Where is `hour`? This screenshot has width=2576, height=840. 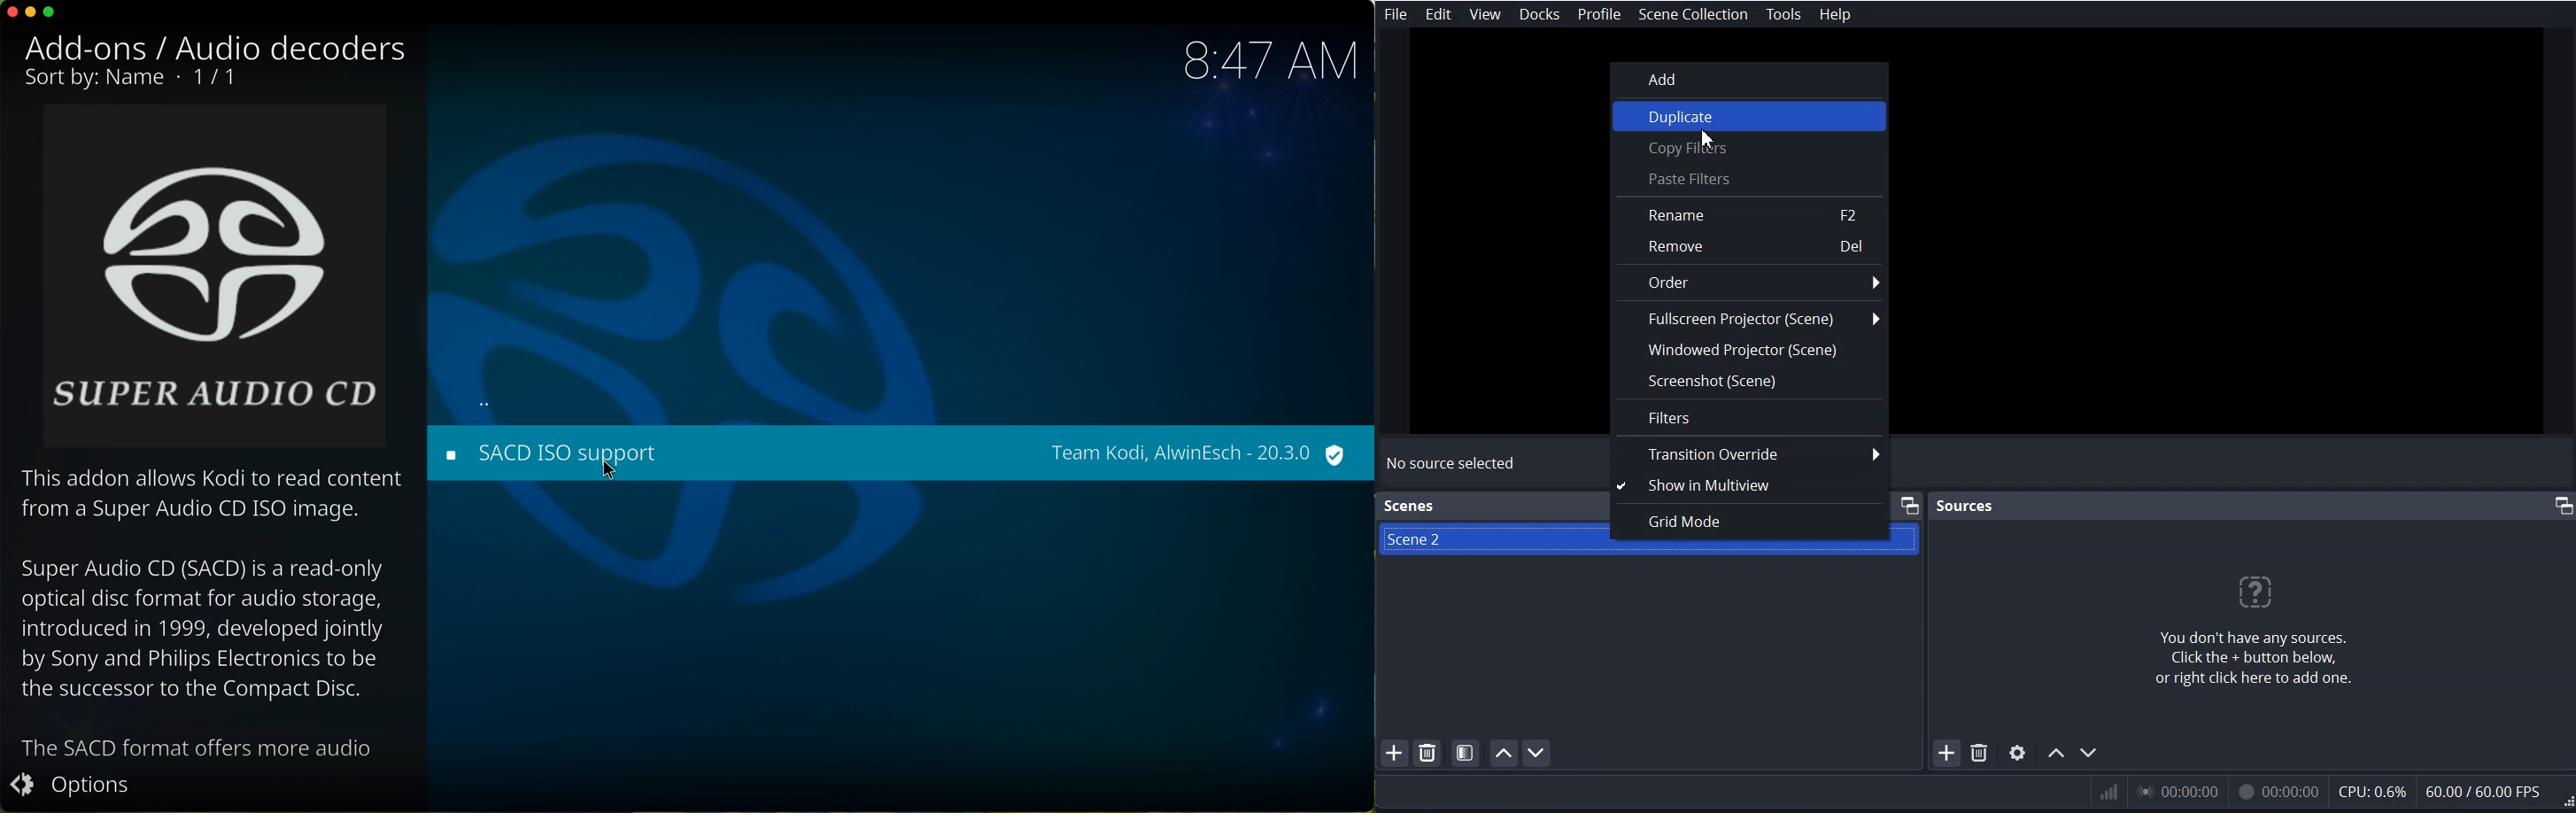 hour is located at coordinates (1269, 59).